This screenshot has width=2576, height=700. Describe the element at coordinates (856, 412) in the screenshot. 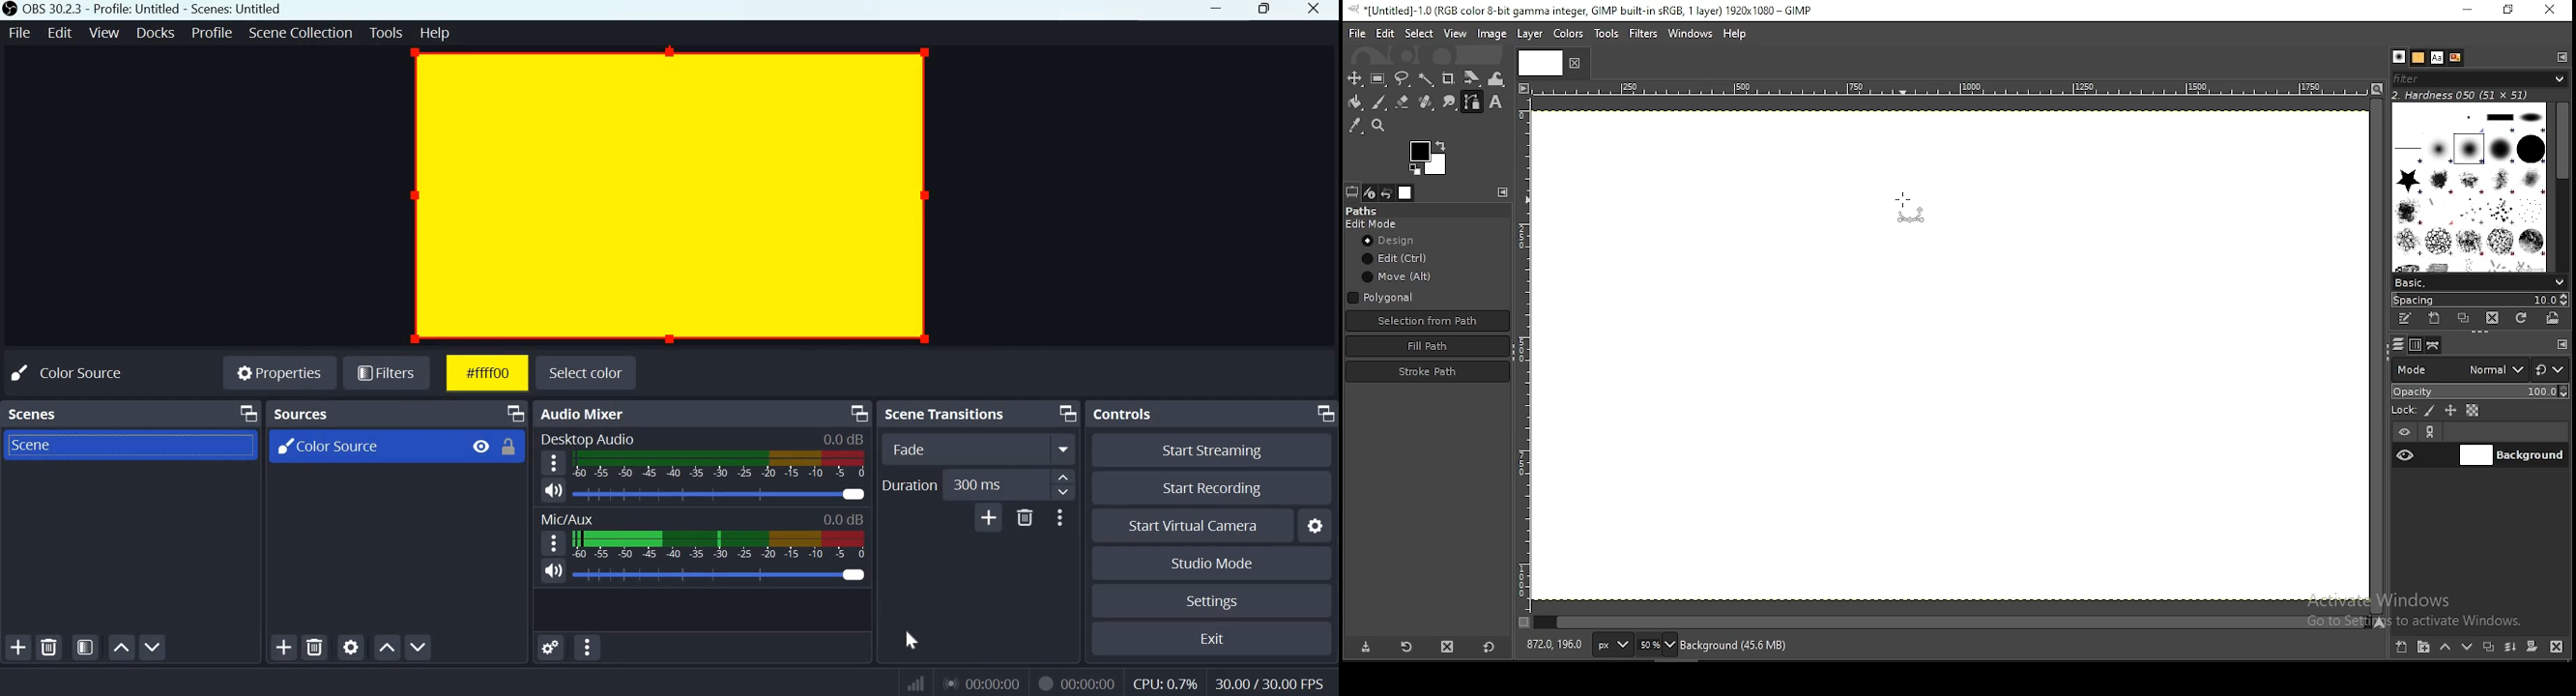

I see `Dock Options icon` at that location.